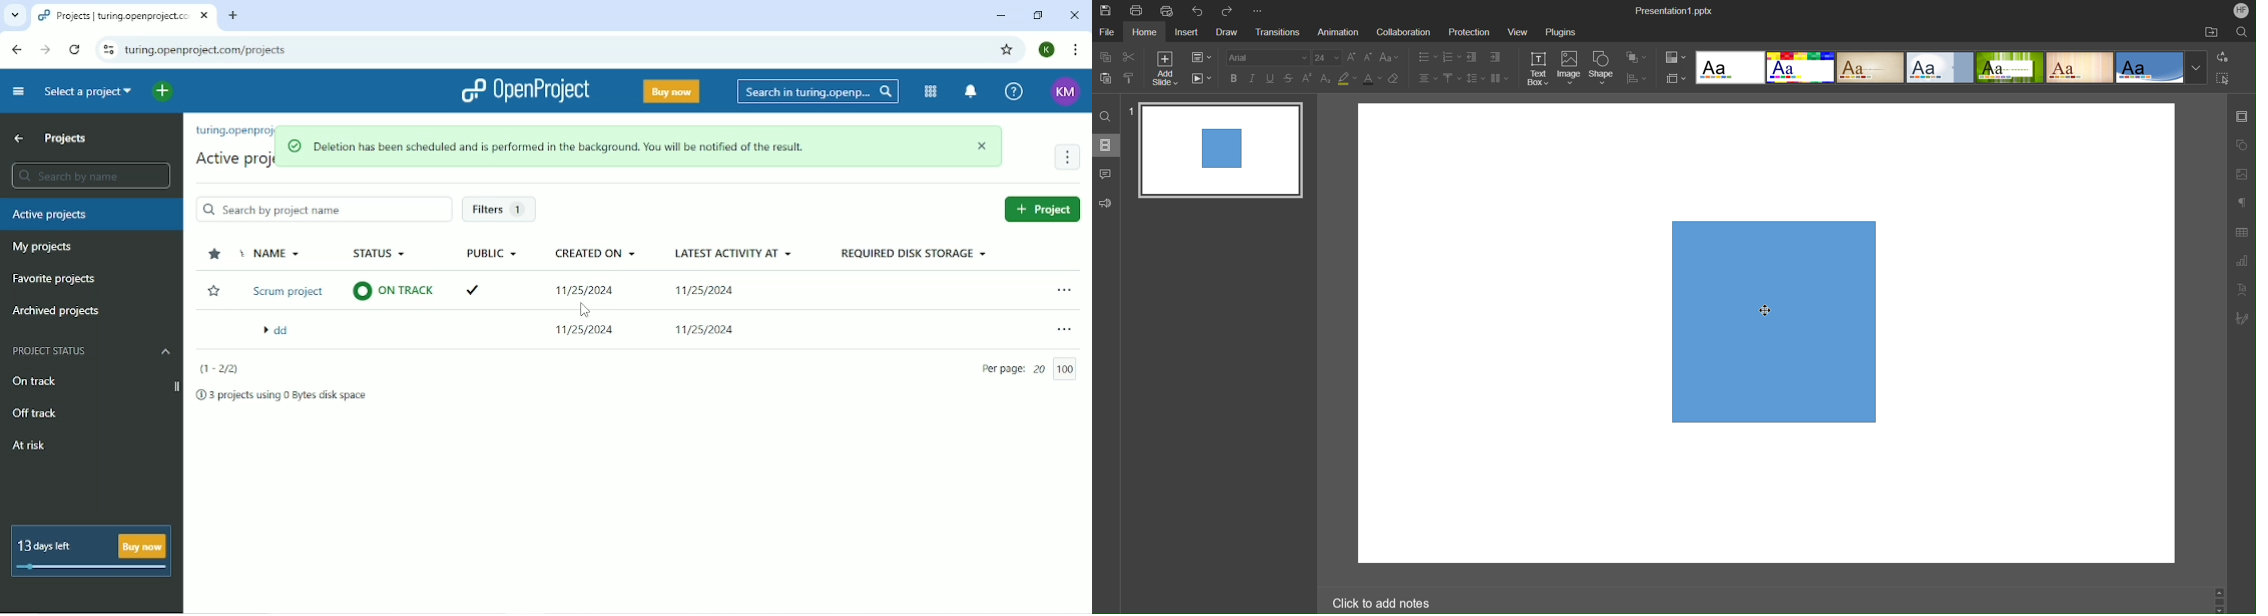  Describe the element at coordinates (1947, 69) in the screenshot. I see `Presentation Template` at that location.